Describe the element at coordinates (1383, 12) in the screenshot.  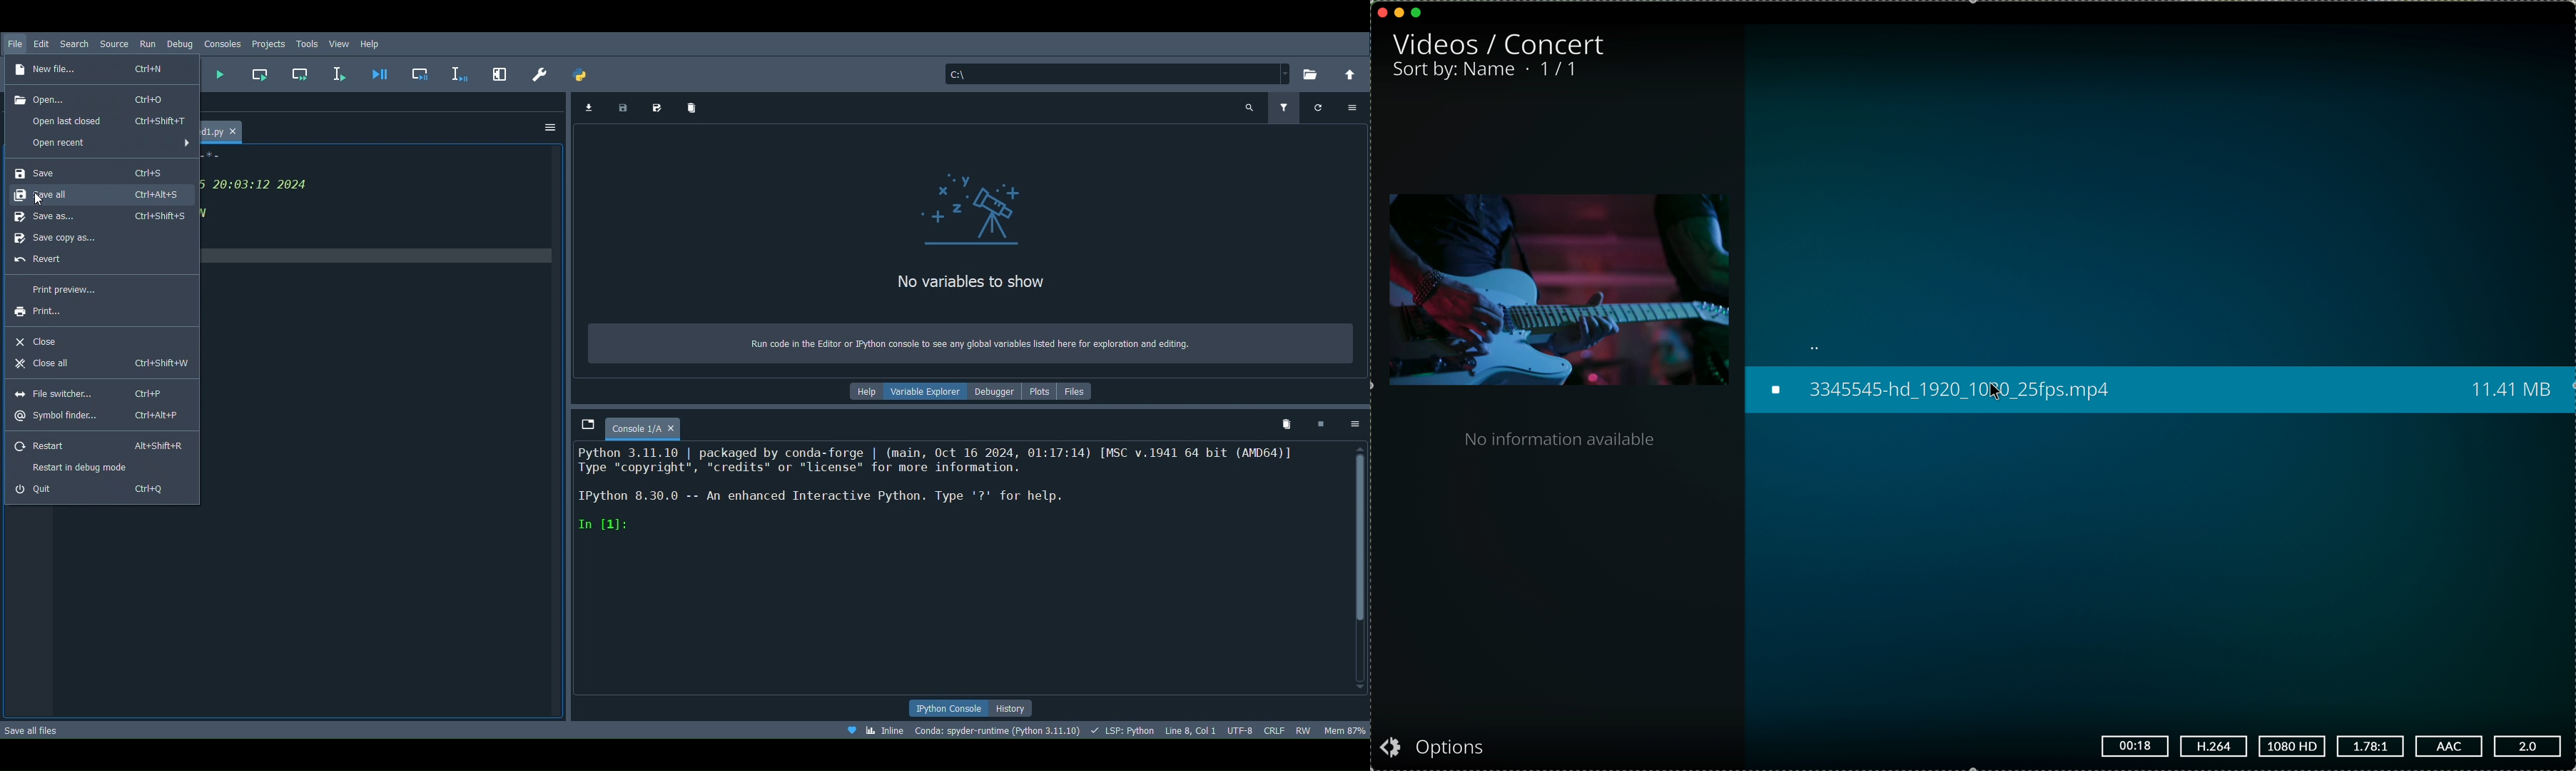
I see `close` at that location.